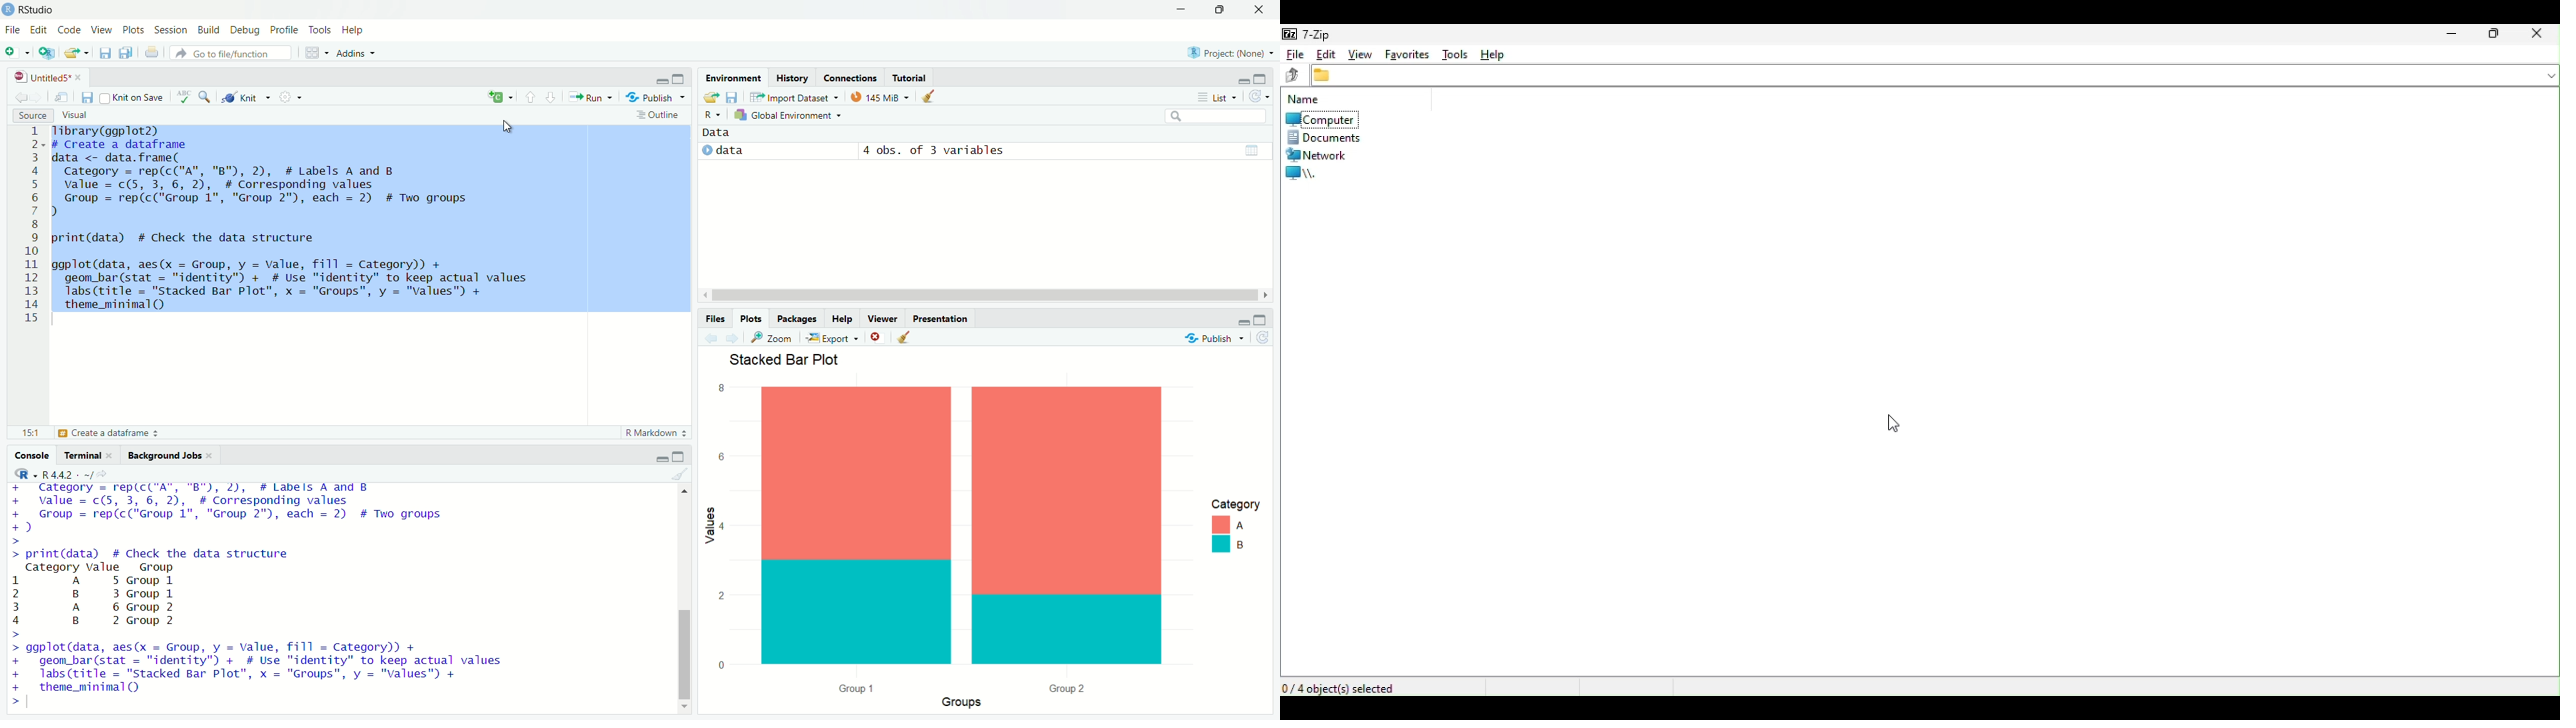 The height and width of the screenshot is (728, 2576). Describe the element at coordinates (1934, 77) in the screenshot. I see `File address bar` at that location.